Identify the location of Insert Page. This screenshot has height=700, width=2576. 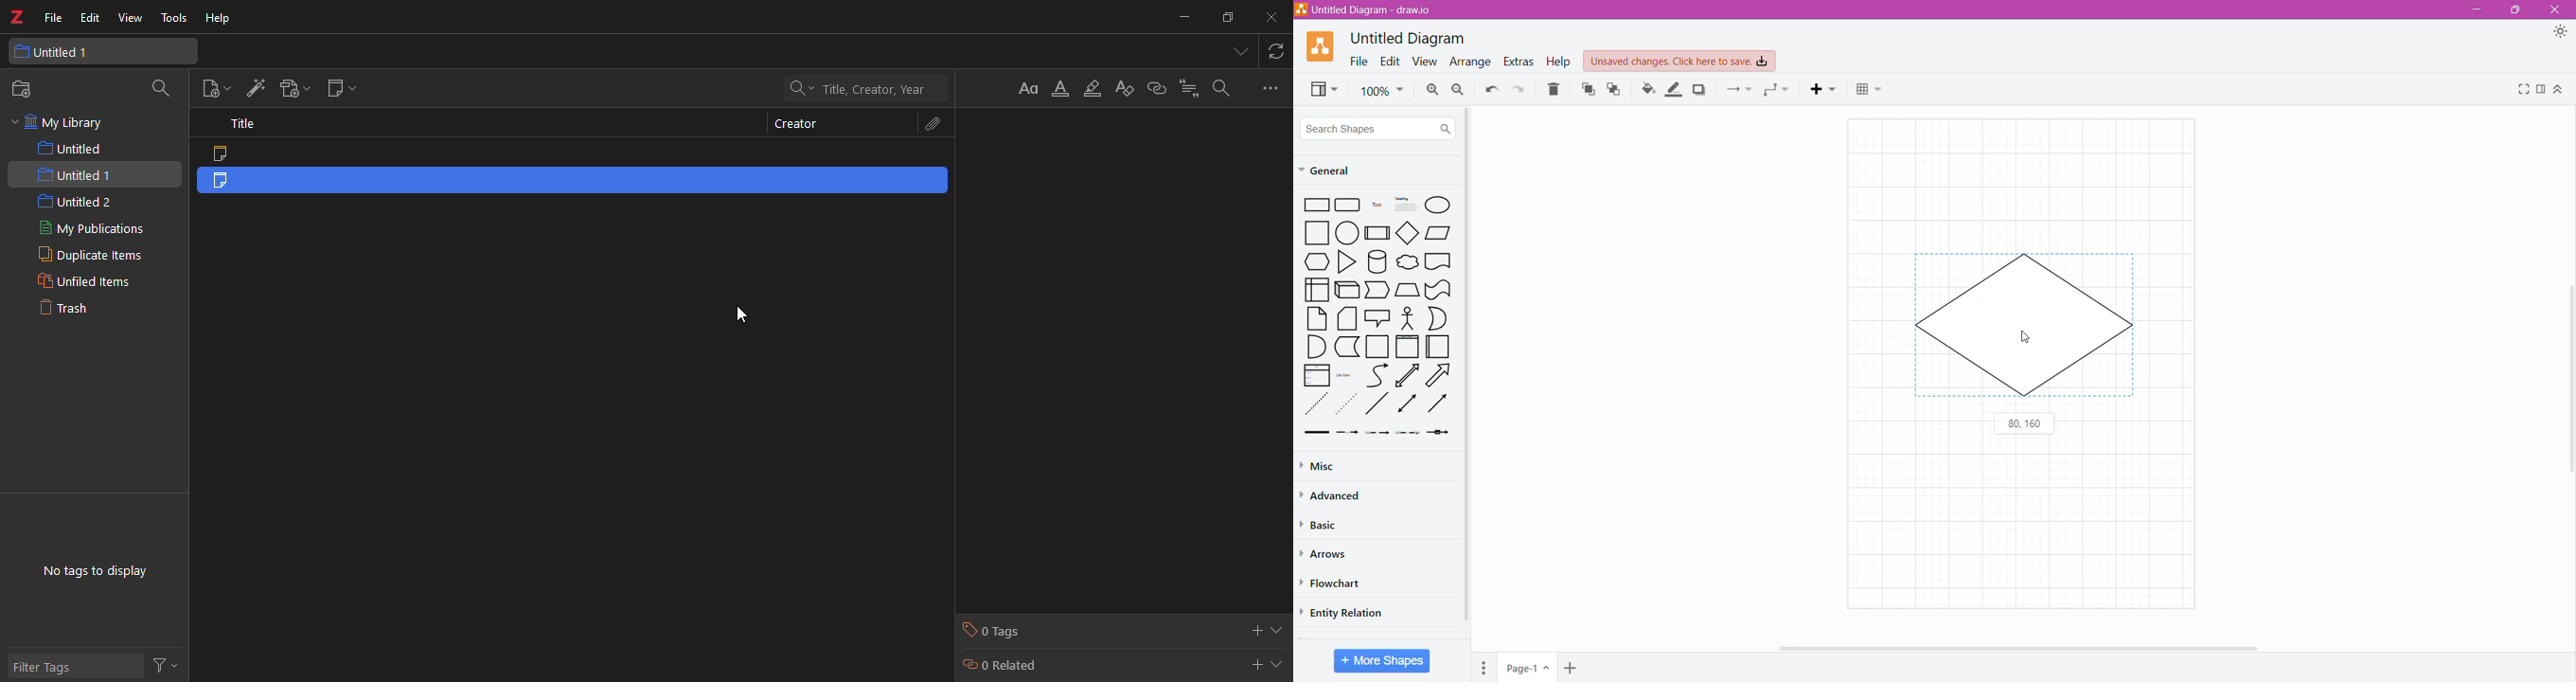
(1572, 667).